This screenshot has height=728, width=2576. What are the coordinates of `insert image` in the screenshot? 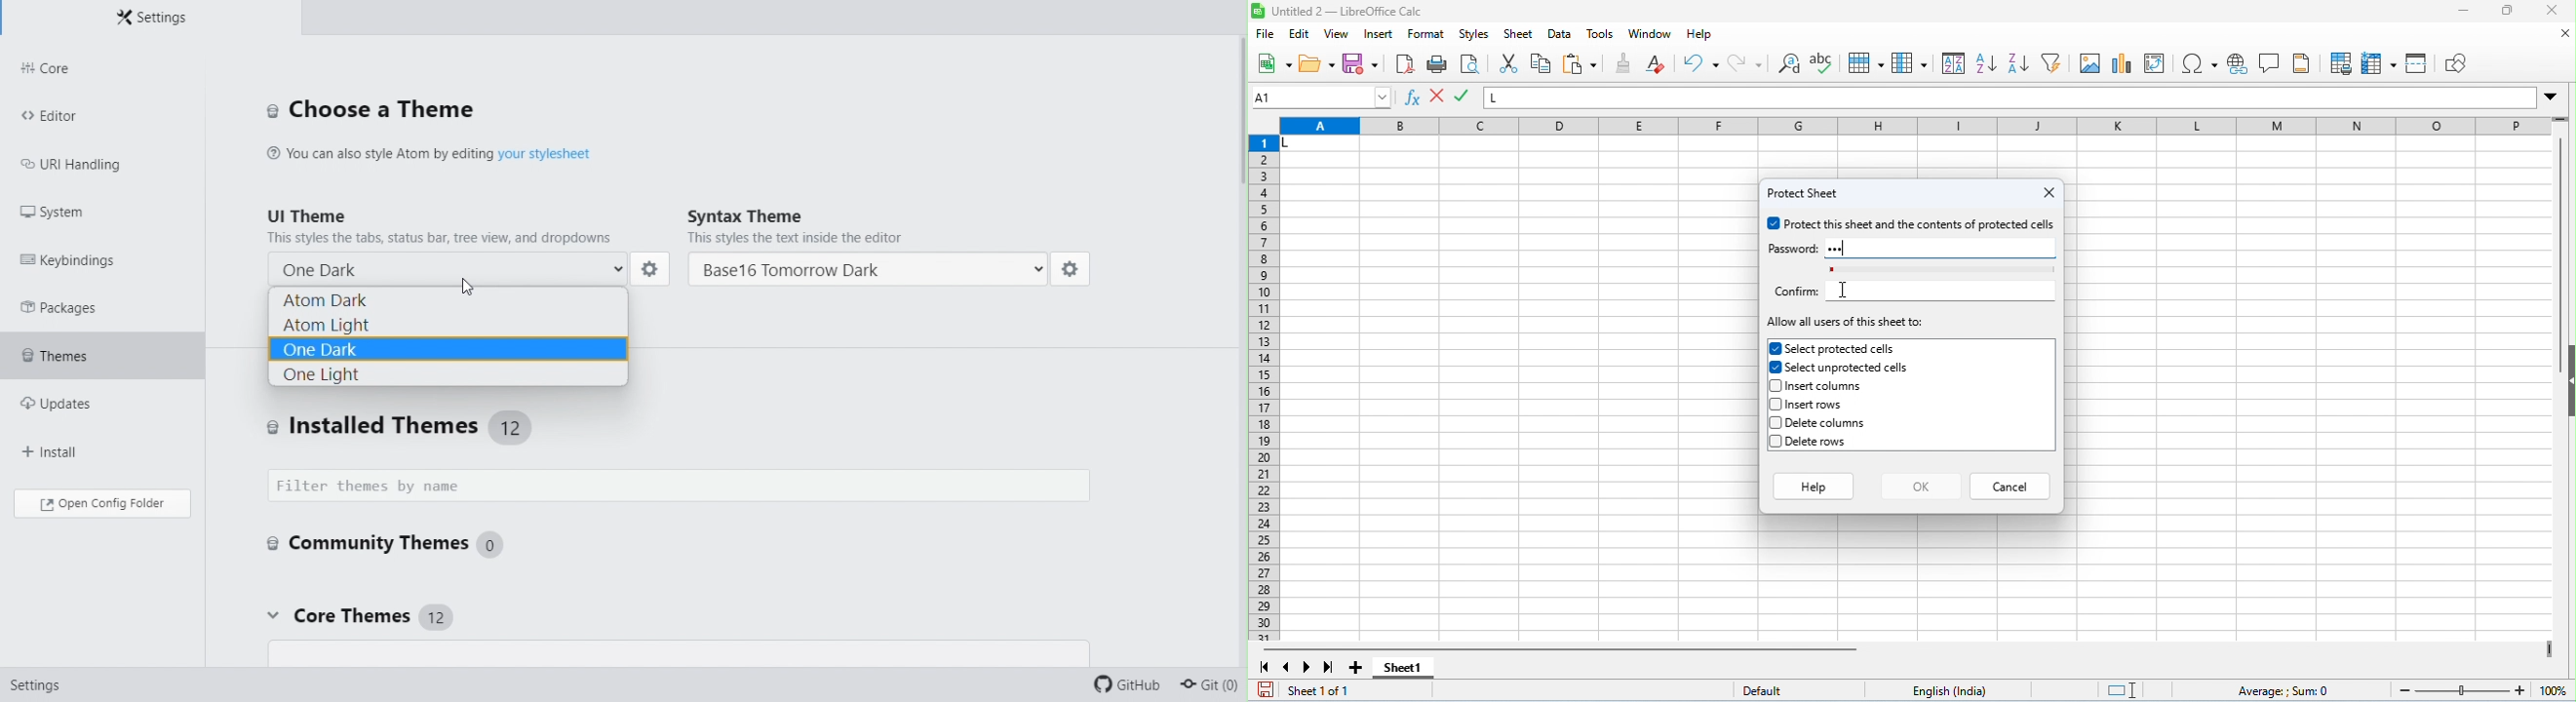 It's located at (2090, 63).